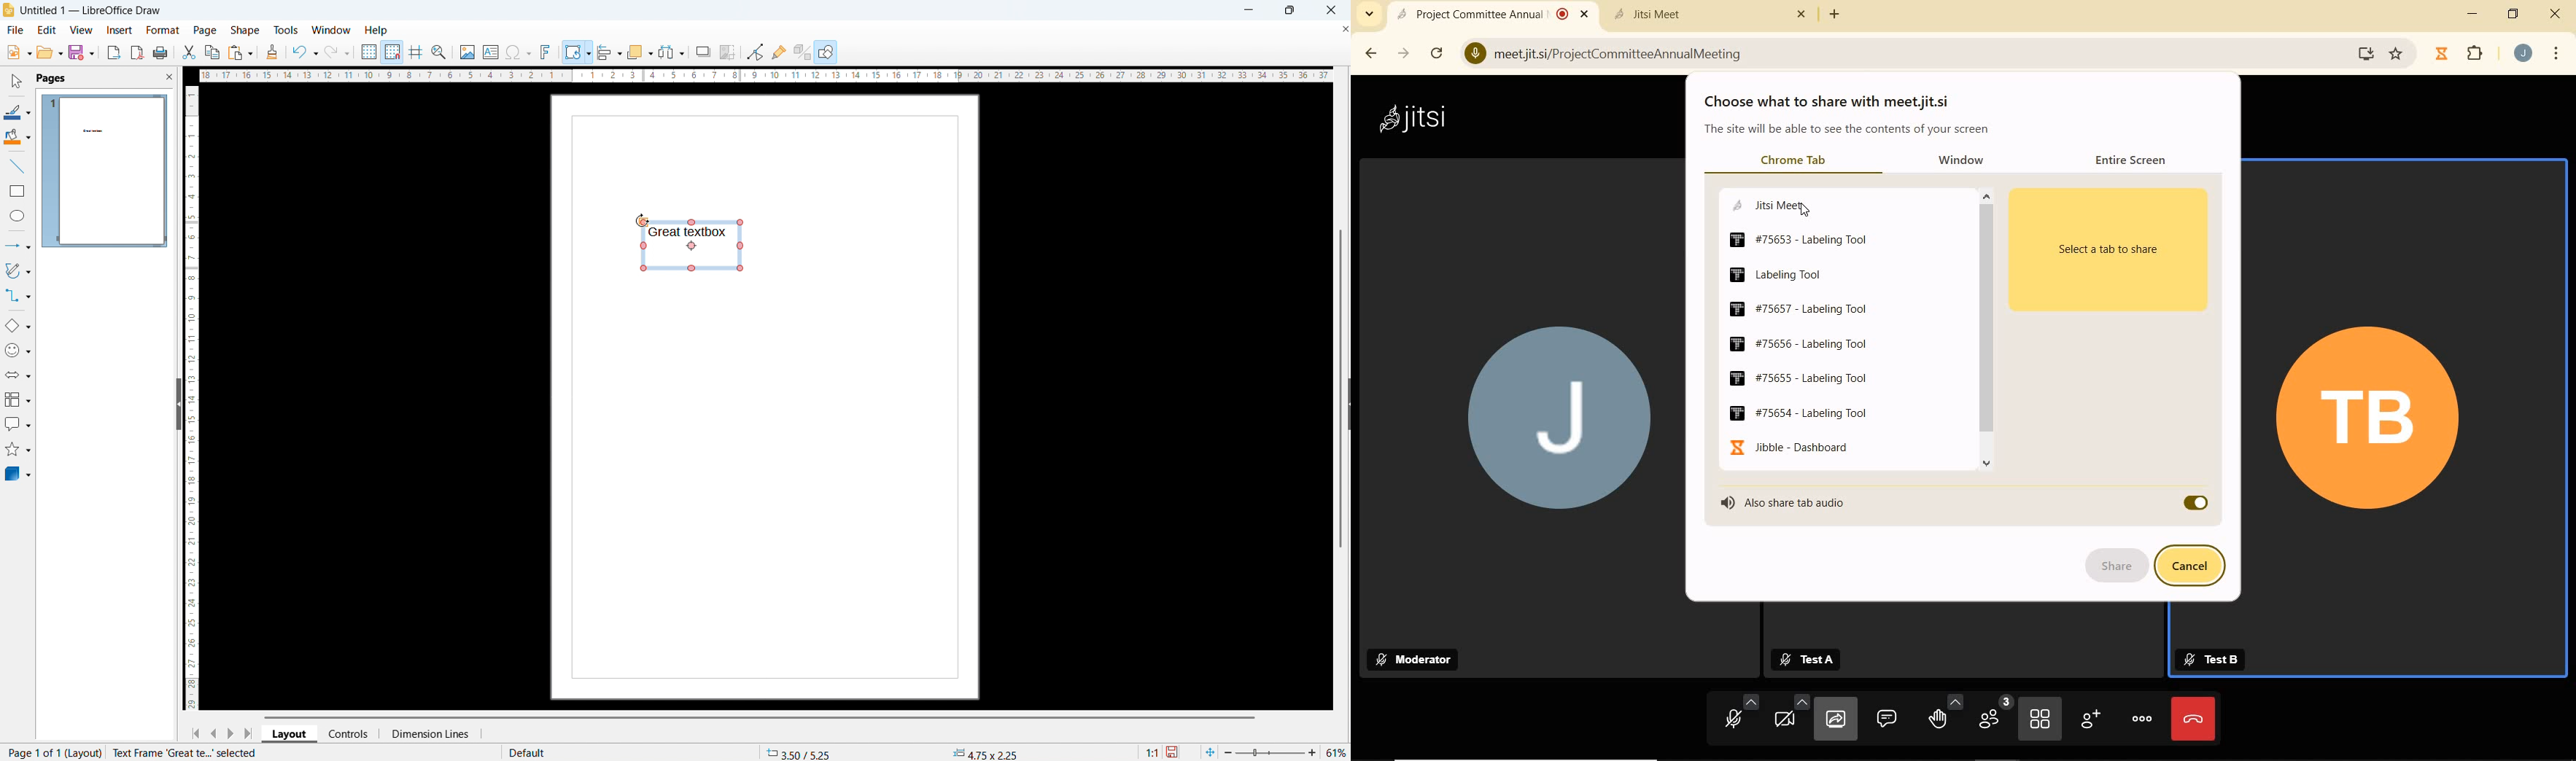 This screenshot has width=2576, height=784. Describe the element at coordinates (1552, 423) in the screenshot. I see `J` at that location.